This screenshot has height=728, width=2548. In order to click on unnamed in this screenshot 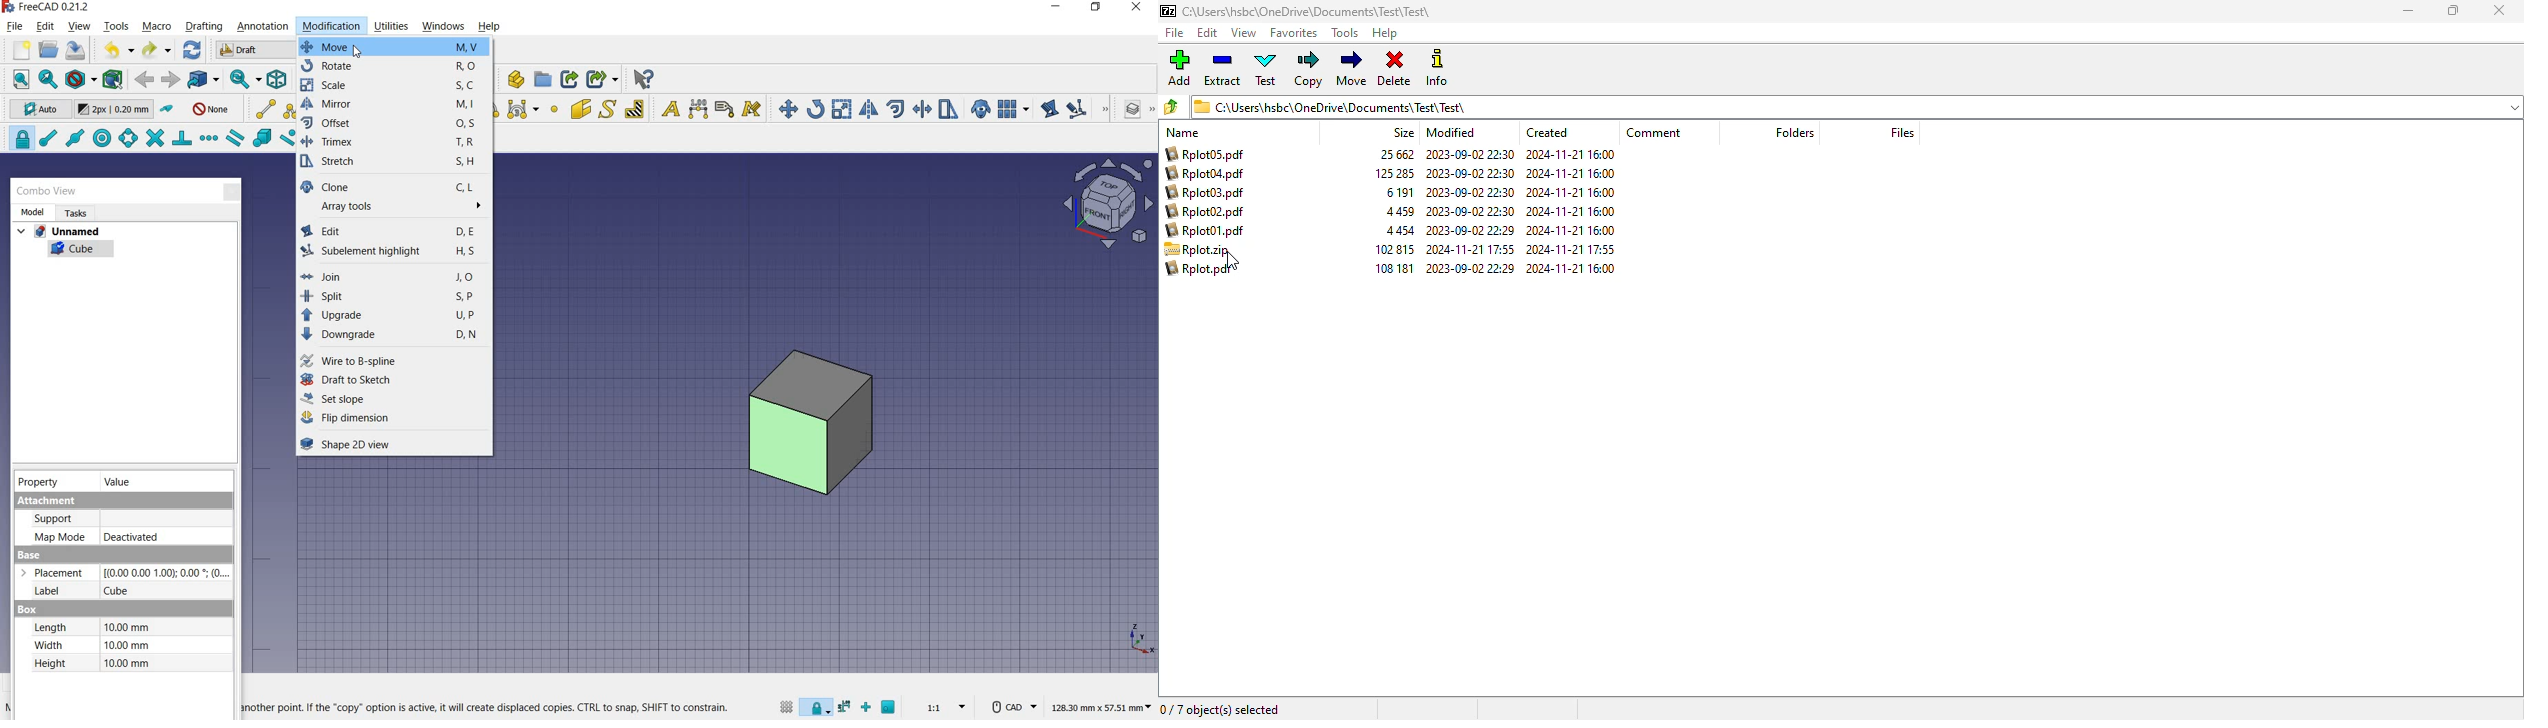, I will do `click(58, 232)`.